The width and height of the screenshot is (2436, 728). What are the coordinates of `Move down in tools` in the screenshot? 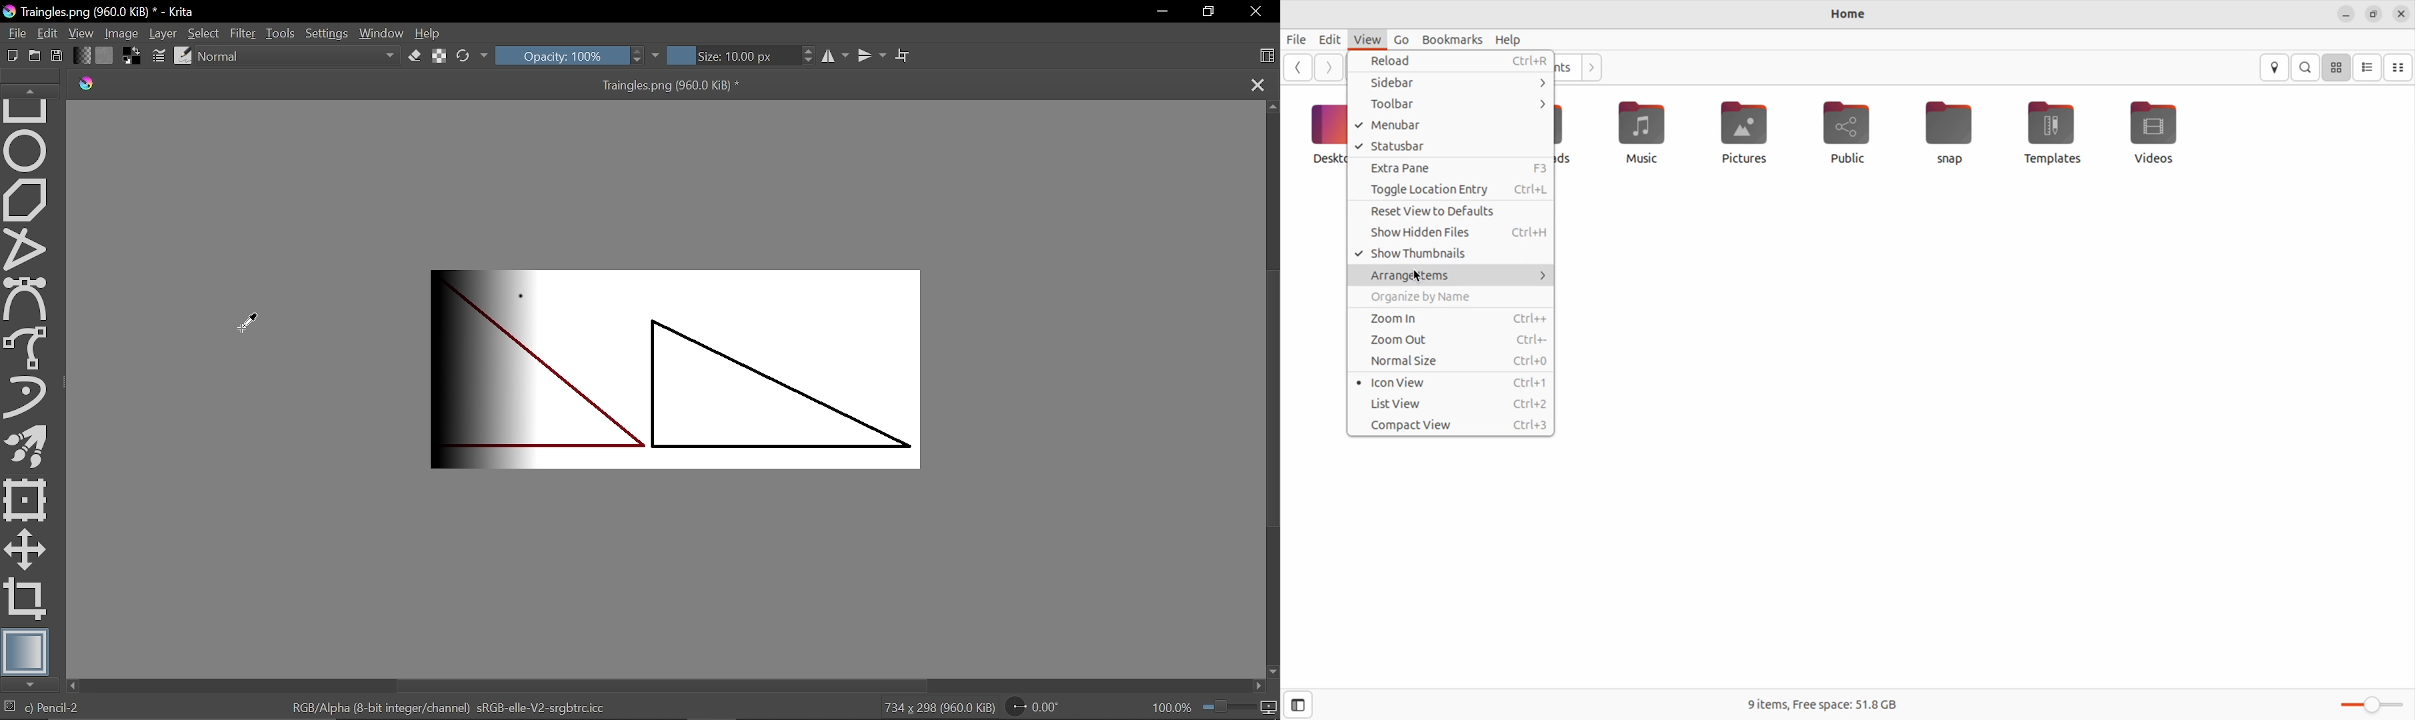 It's located at (32, 685).